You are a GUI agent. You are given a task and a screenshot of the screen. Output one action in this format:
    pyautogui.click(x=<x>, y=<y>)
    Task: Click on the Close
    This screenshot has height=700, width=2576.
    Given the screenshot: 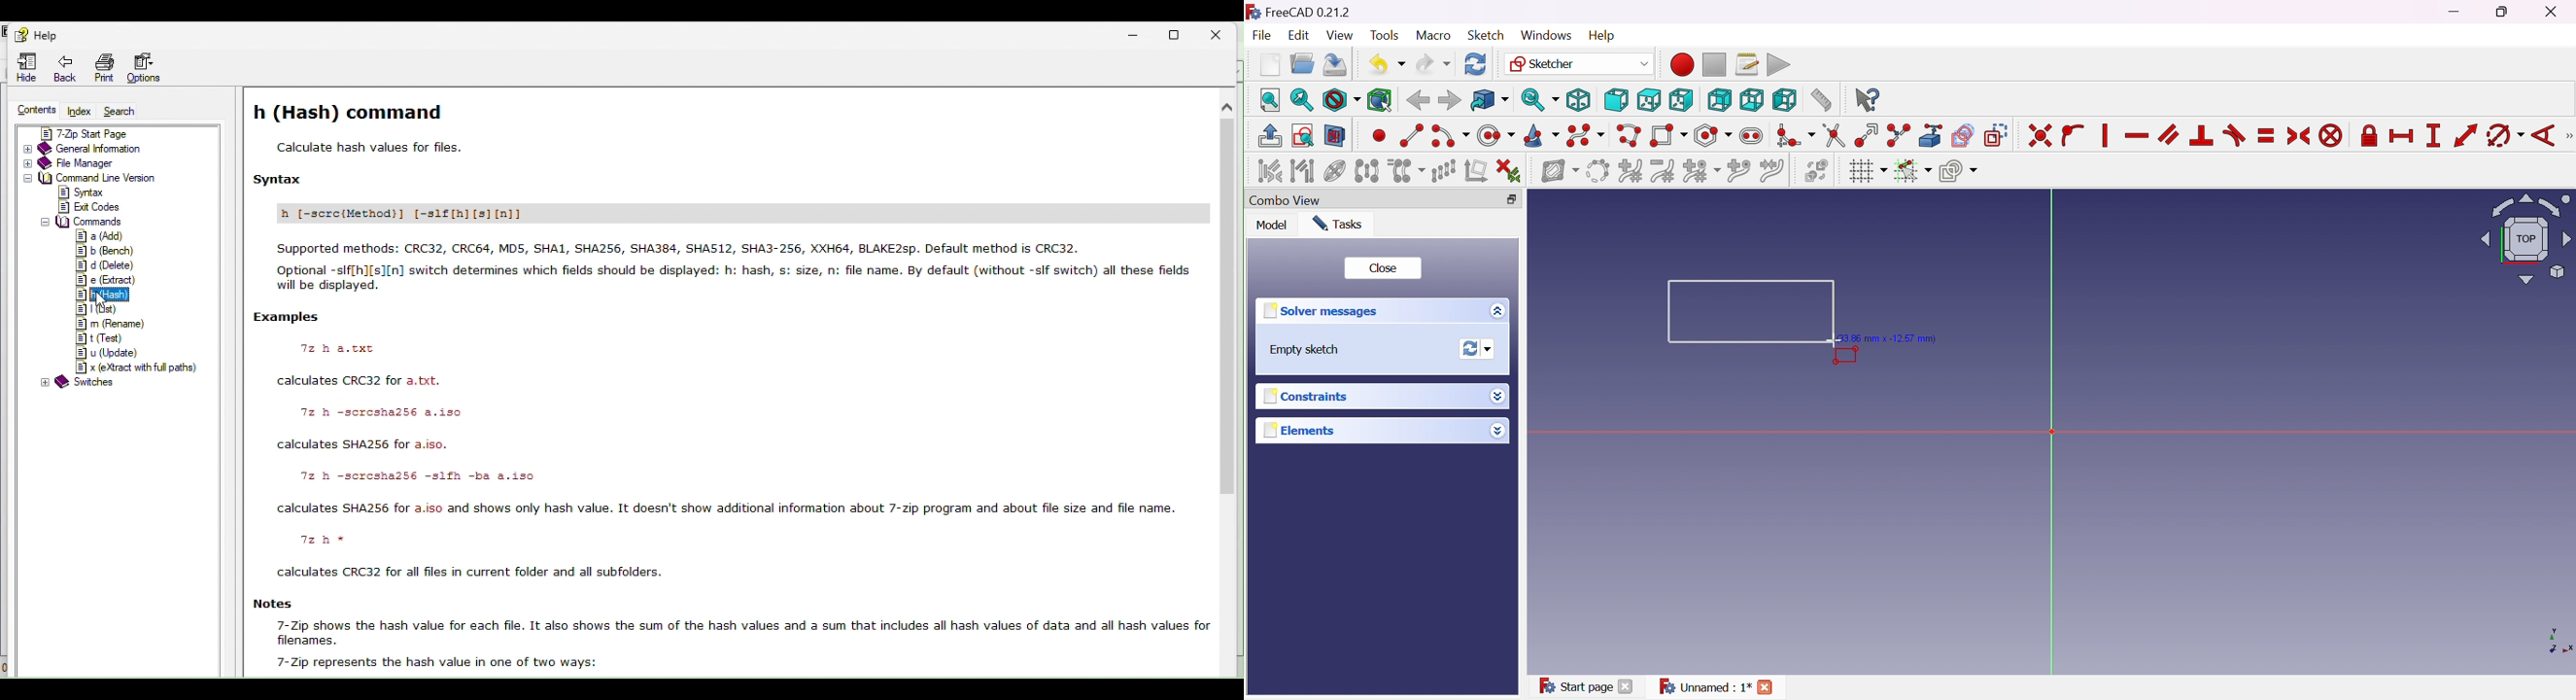 What is the action you would take?
    pyautogui.click(x=1385, y=267)
    